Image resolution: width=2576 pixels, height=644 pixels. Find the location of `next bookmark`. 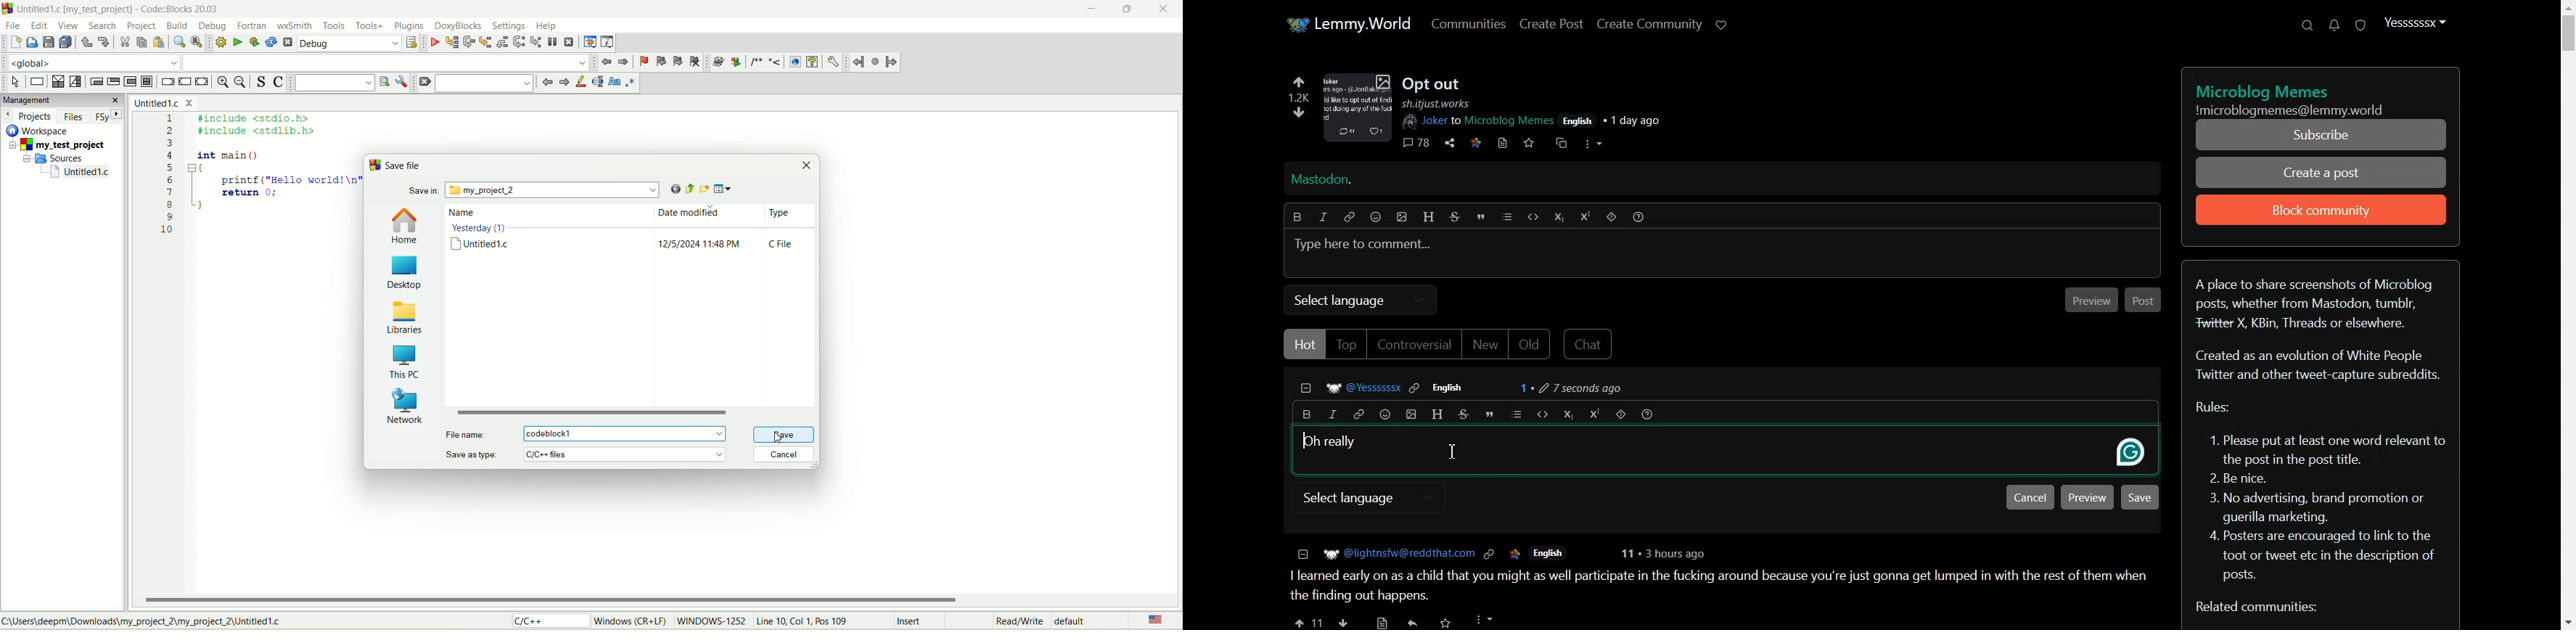

next bookmark is located at coordinates (679, 62).